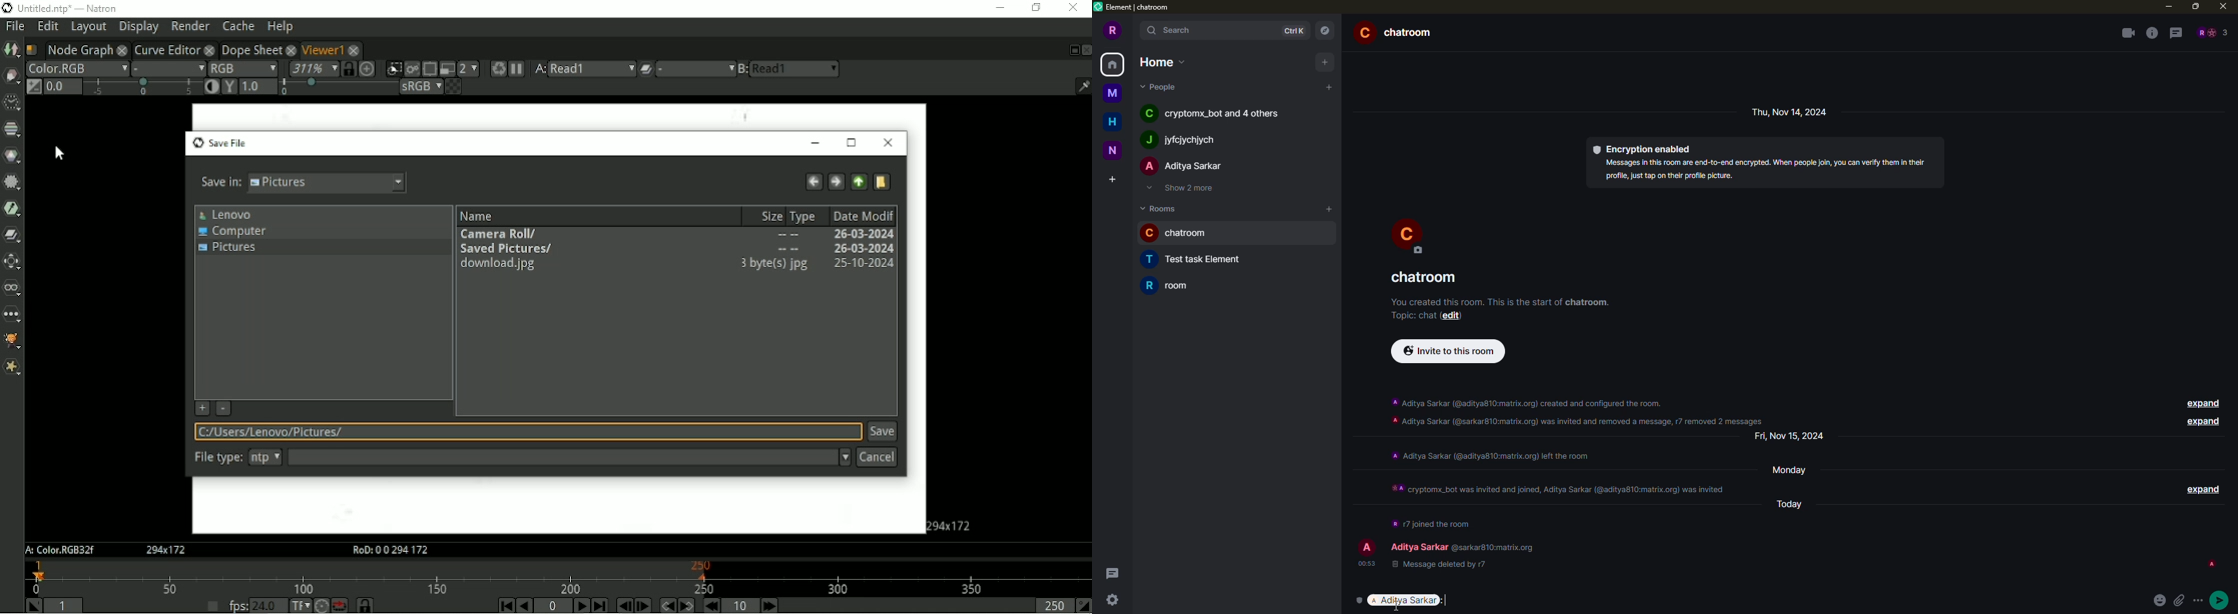 The width and height of the screenshot is (2240, 616). Describe the element at coordinates (1490, 455) in the screenshot. I see `info` at that location.